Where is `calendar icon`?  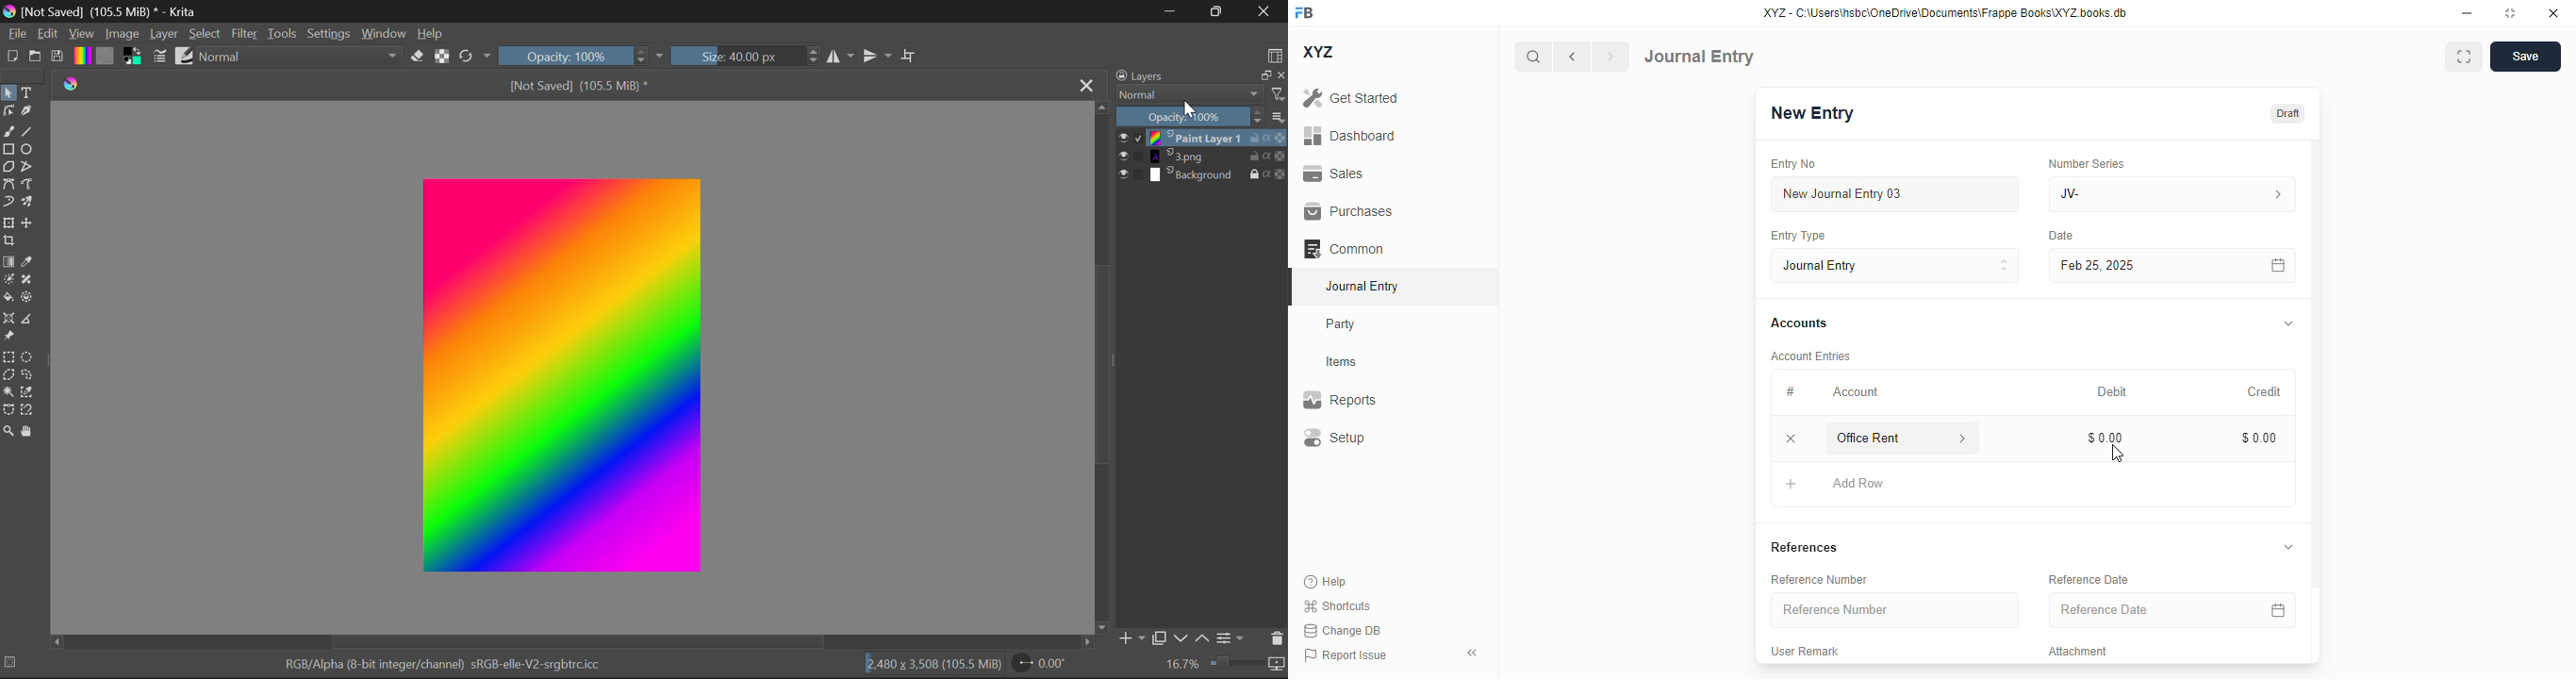 calendar icon is located at coordinates (2279, 266).